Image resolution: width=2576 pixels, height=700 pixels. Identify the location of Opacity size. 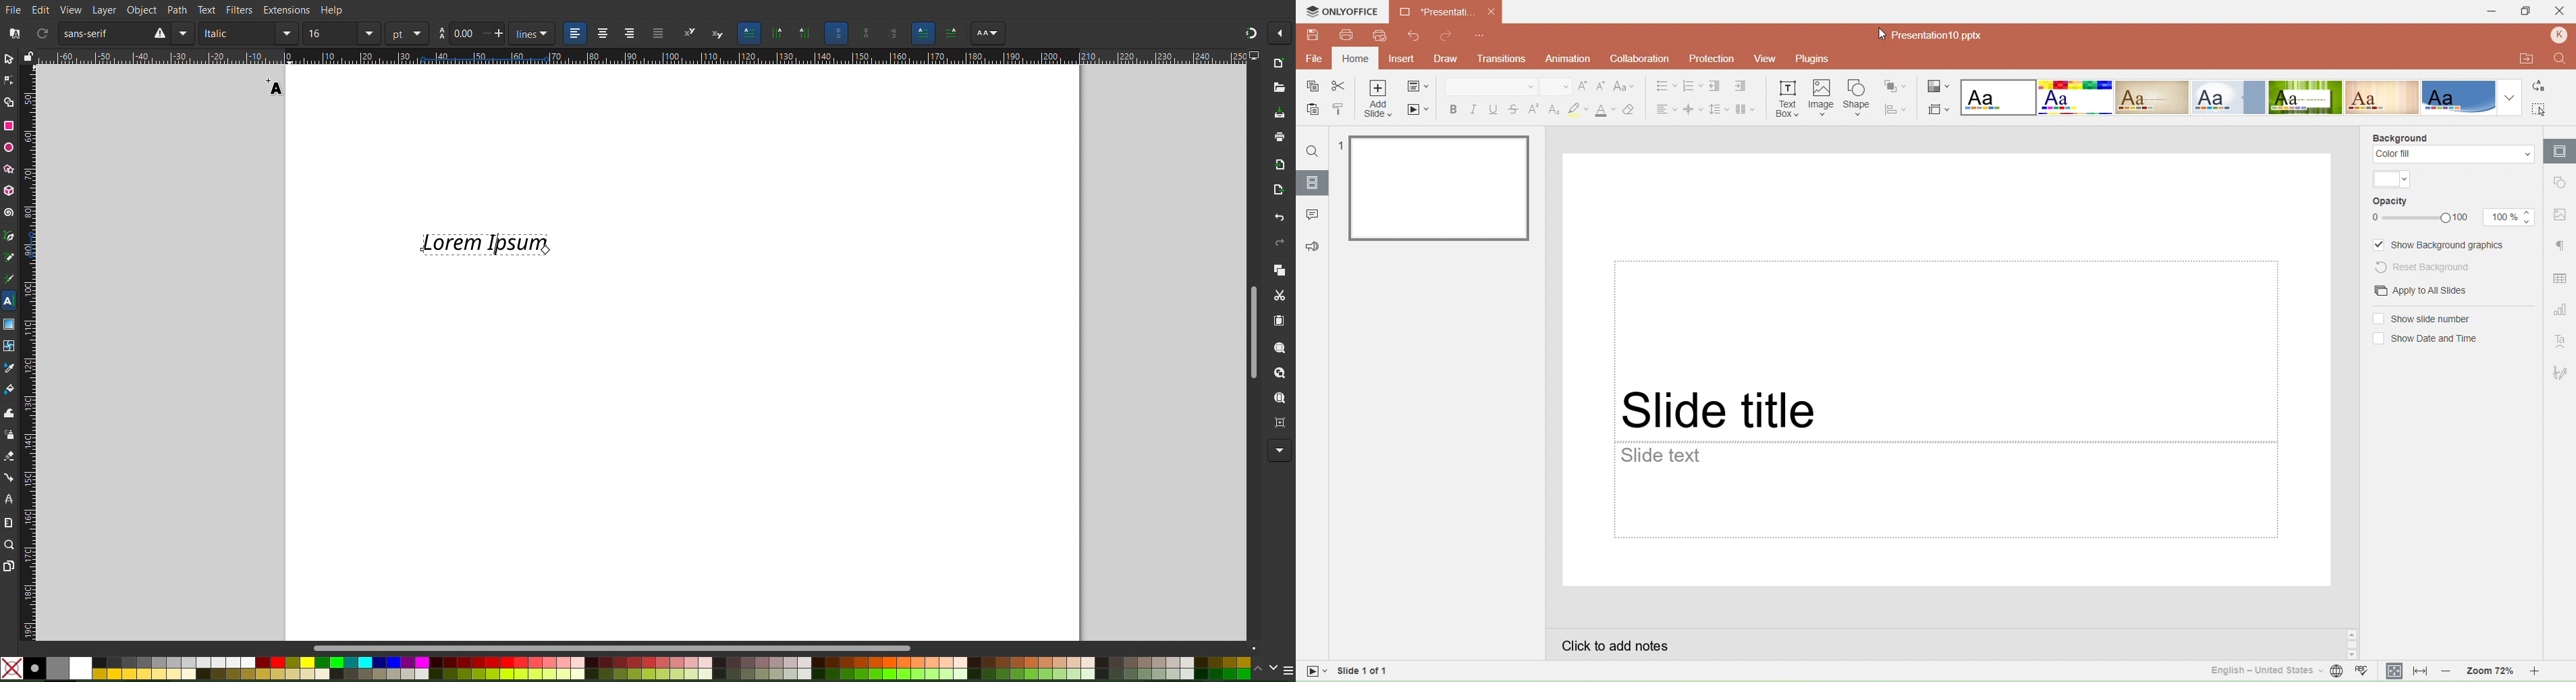
(2509, 217).